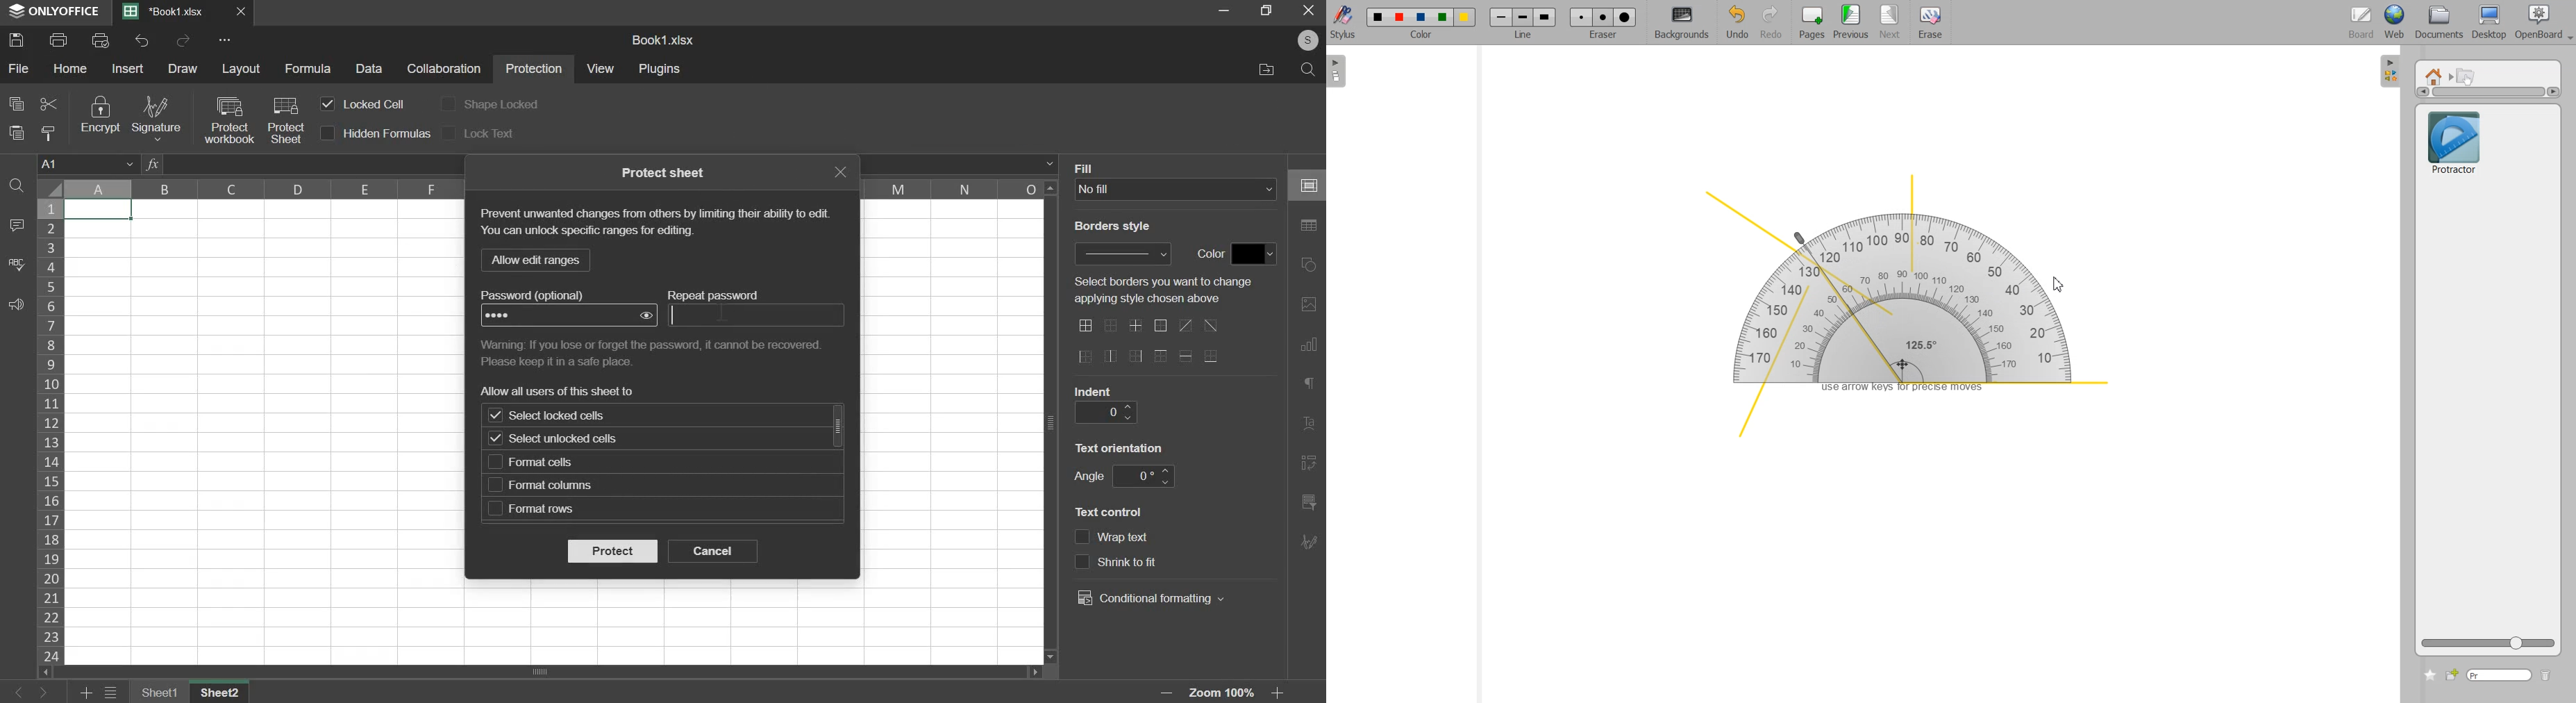  Describe the element at coordinates (227, 40) in the screenshot. I see `more` at that location.